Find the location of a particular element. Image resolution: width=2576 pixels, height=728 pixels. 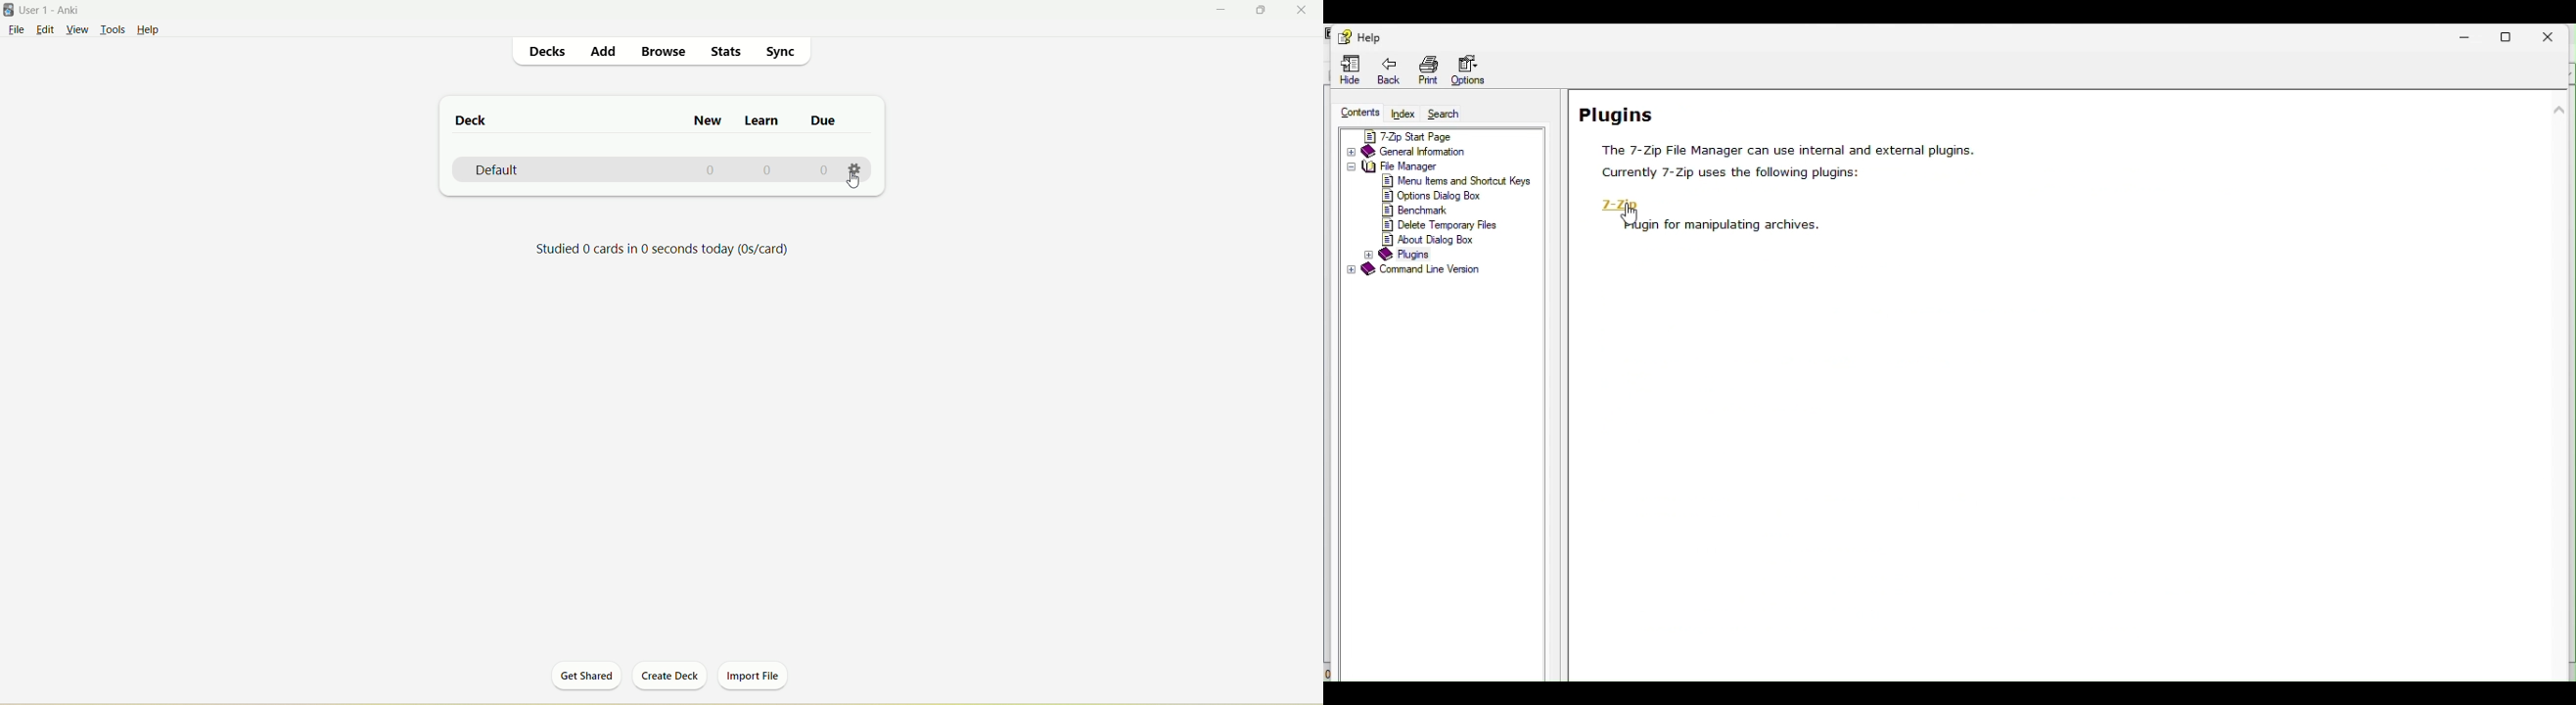

tools is located at coordinates (114, 30).